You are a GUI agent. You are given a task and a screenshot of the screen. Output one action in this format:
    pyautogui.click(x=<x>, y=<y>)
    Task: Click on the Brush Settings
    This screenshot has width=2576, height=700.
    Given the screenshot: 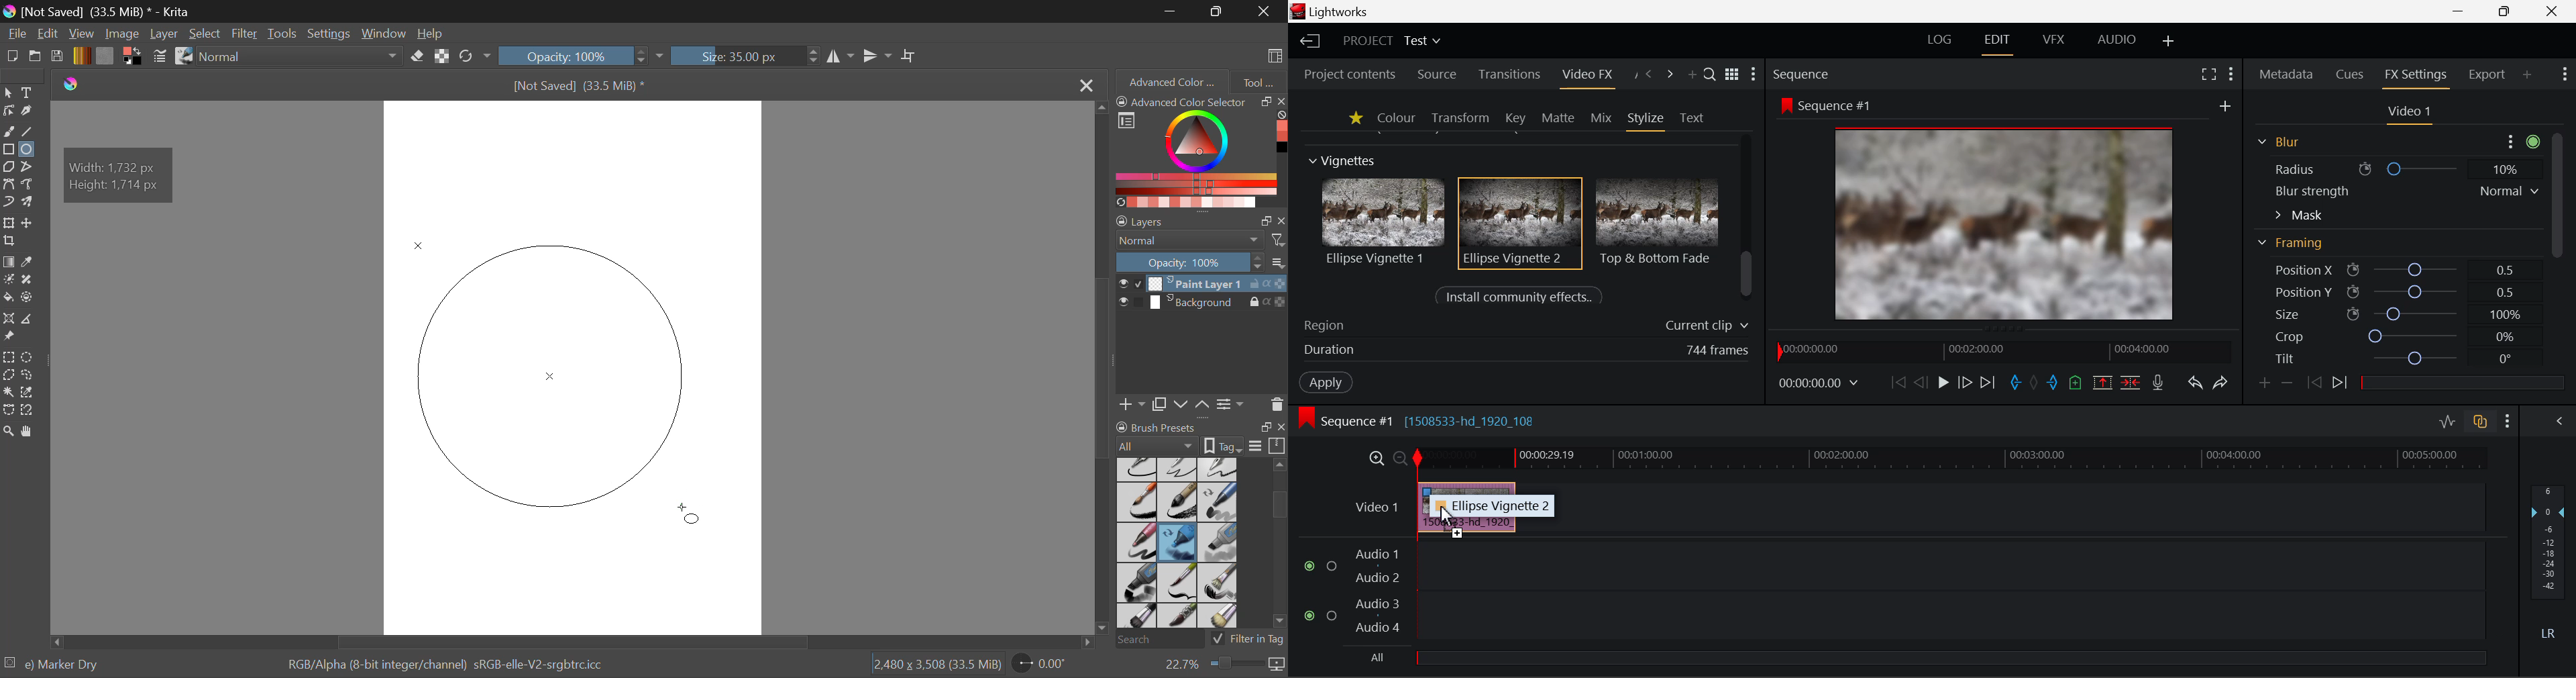 What is the action you would take?
    pyautogui.click(x=159, y=57)
    